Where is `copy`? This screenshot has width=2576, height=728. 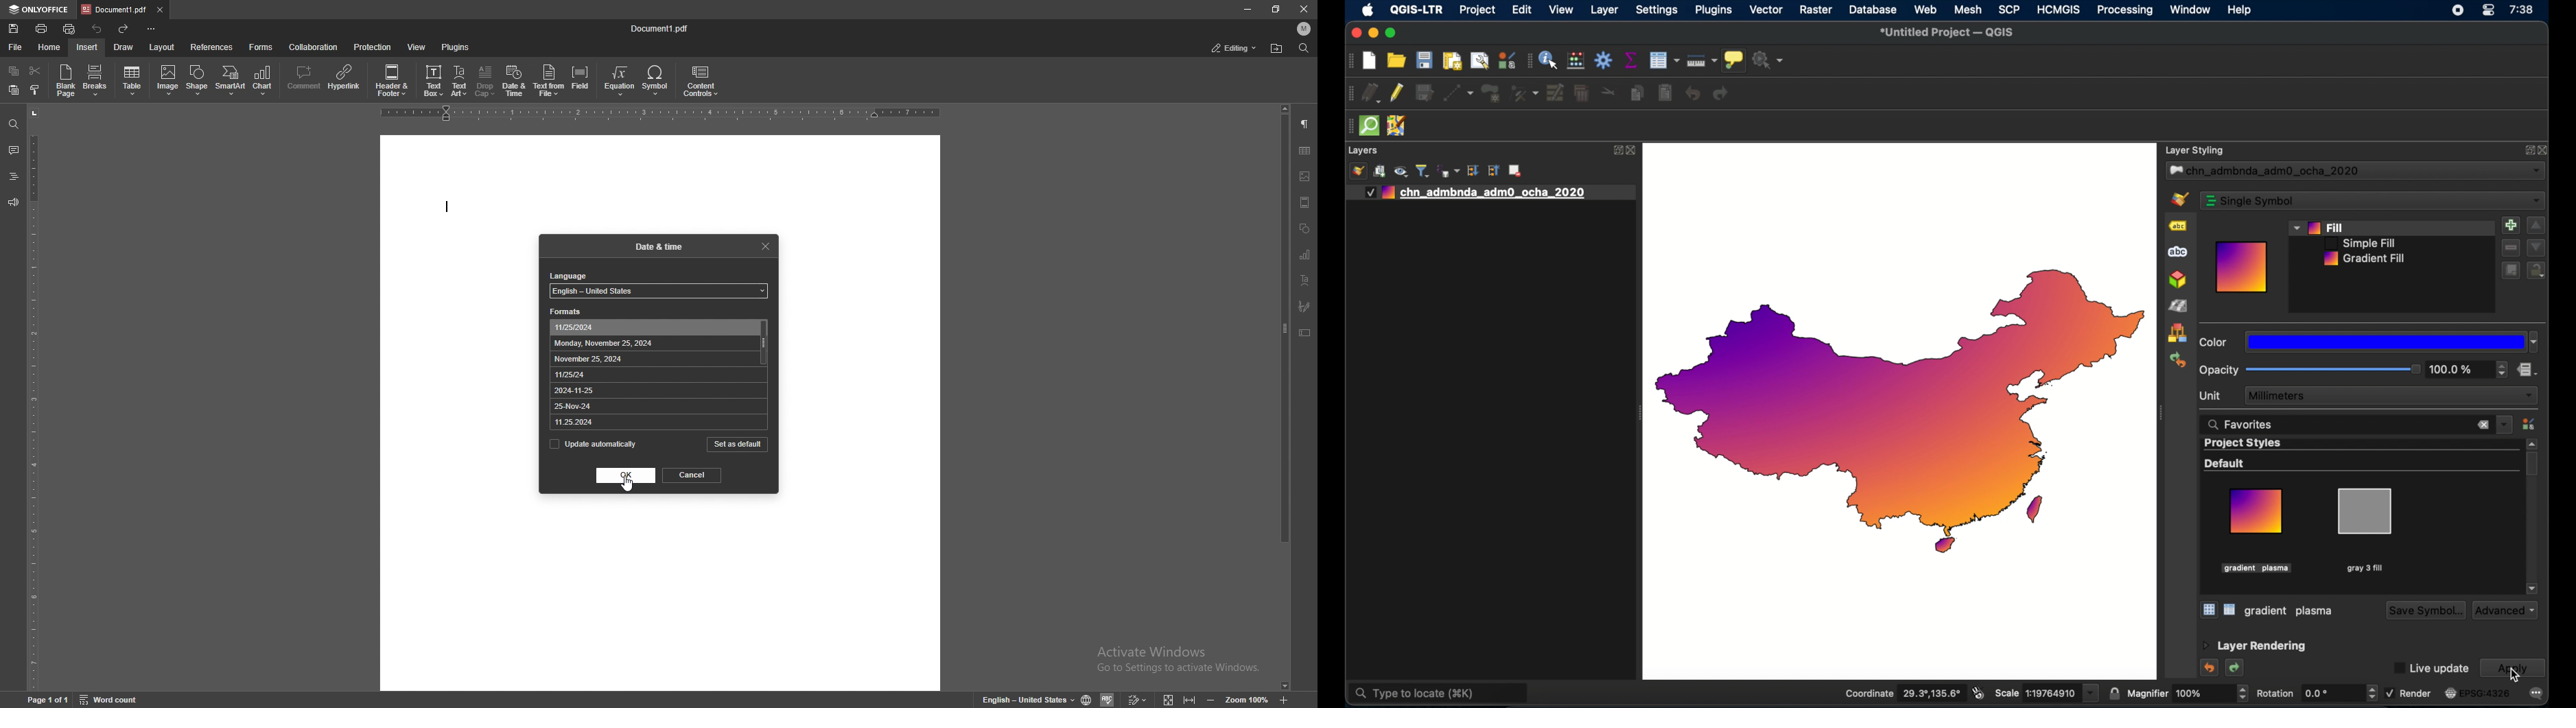
copy is located at coordinates (1637, 93).